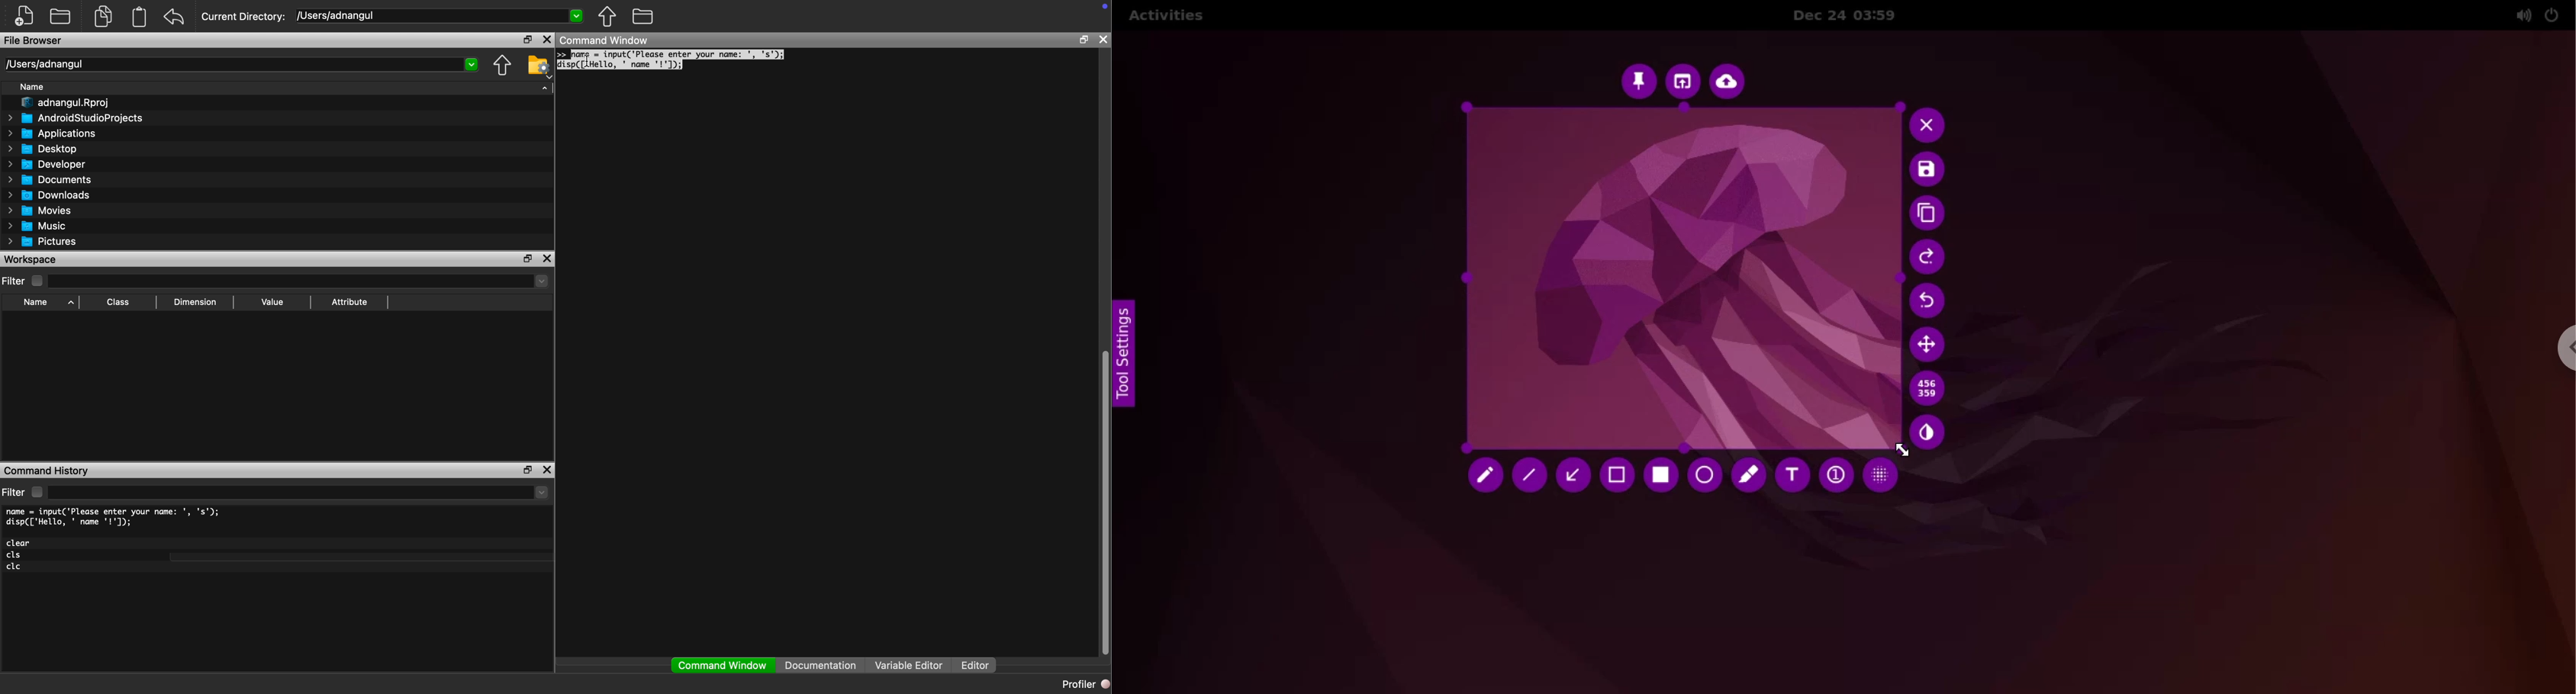 This screenshot has width=2576, height=700. I want to click on Downloads, so click(50, 195).